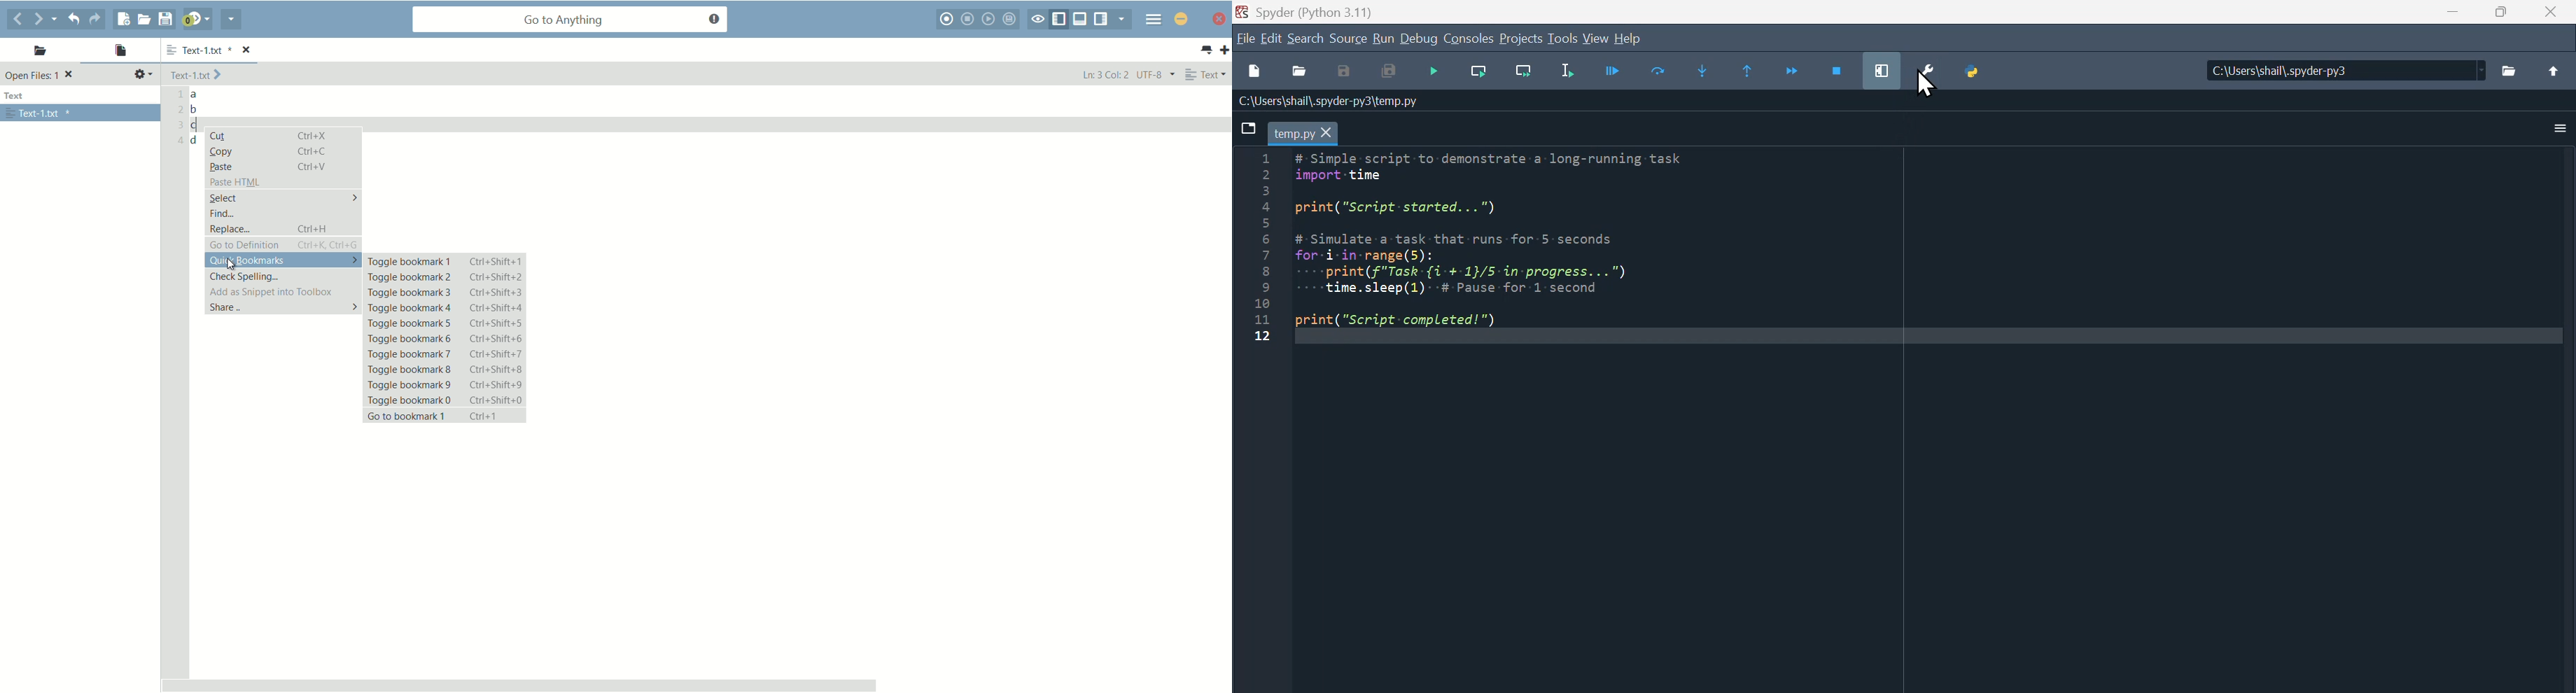 The height and width of the screenshot is (700, 2576). I want to click on Filename, so click(1306, 133).